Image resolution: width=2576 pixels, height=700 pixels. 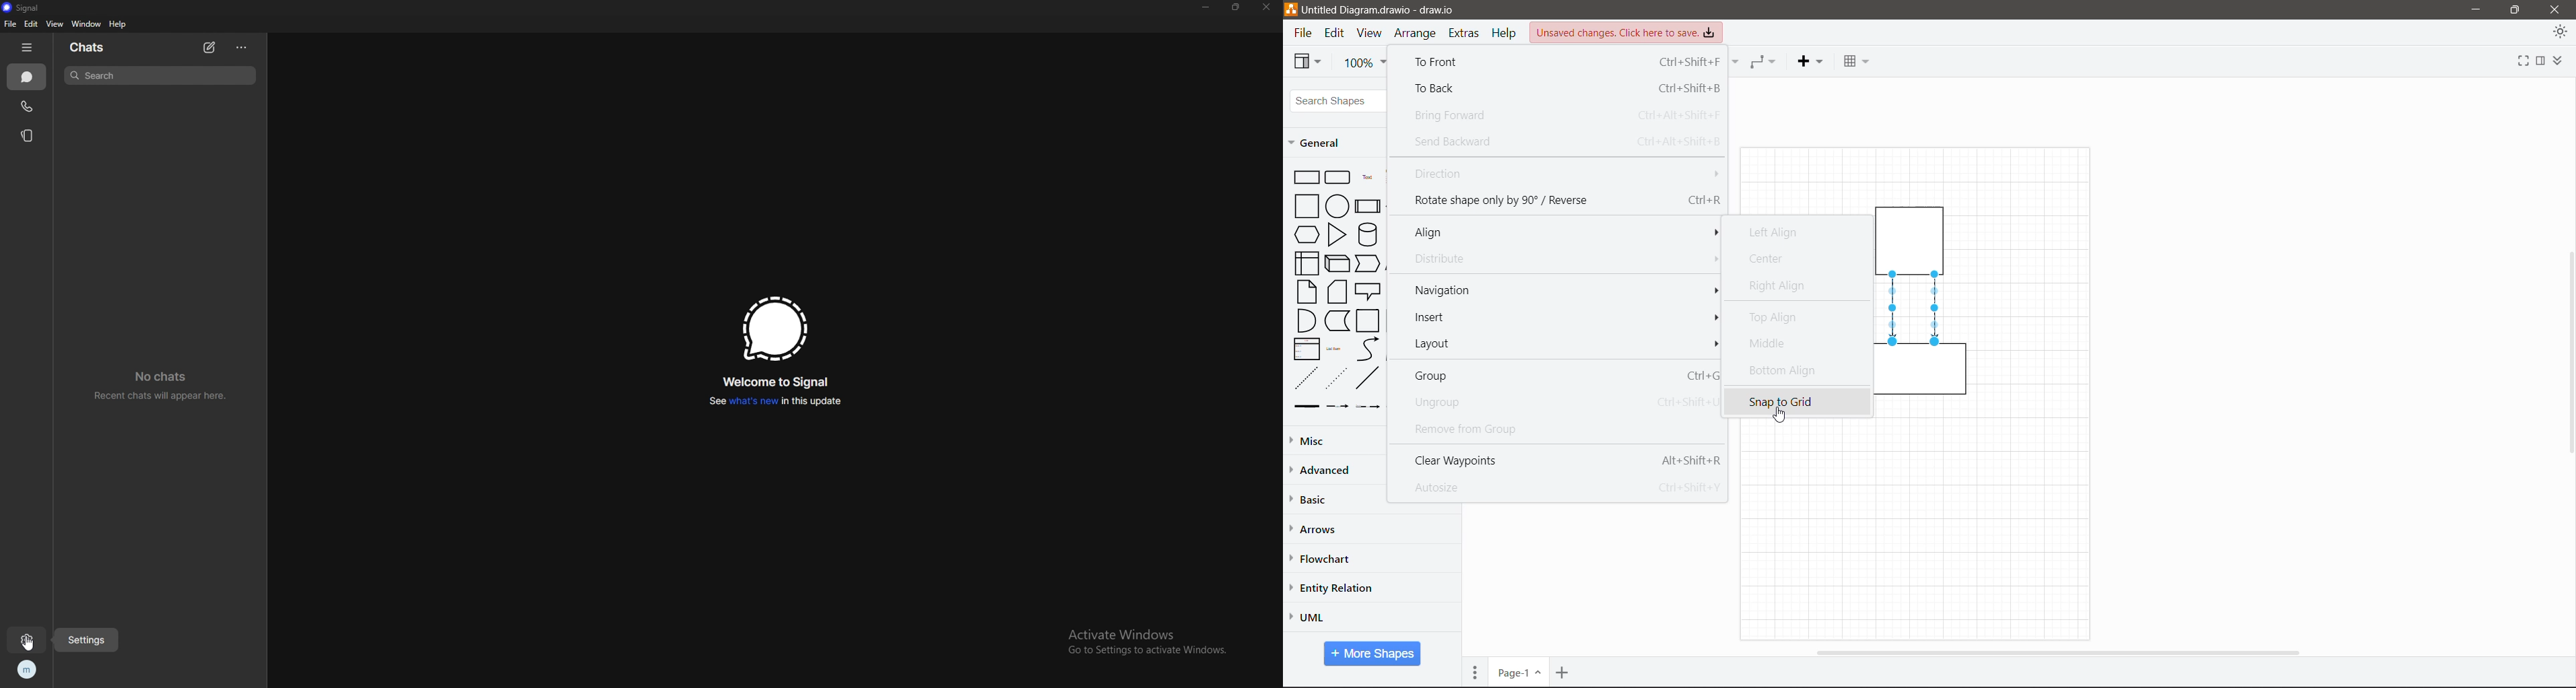 I want to click on help, so click(x=119, y=25).